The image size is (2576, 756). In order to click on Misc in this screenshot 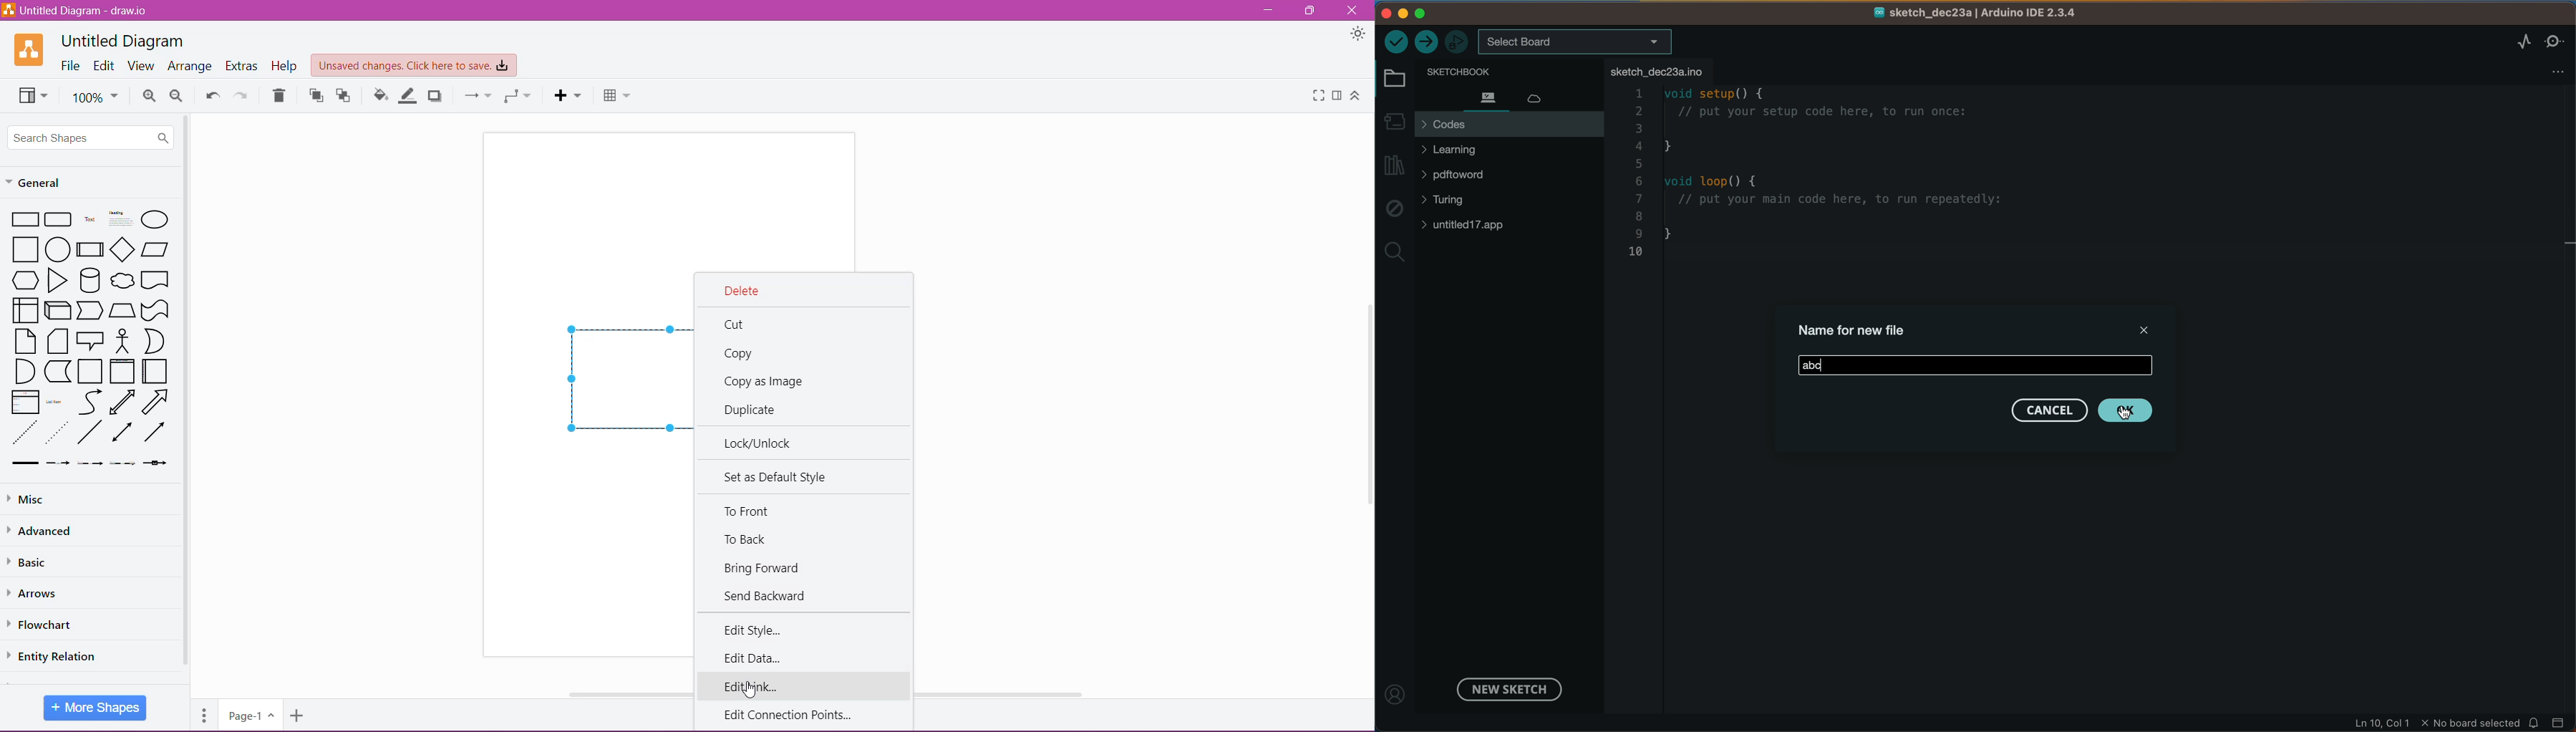, I will do `click(32, 500)`.